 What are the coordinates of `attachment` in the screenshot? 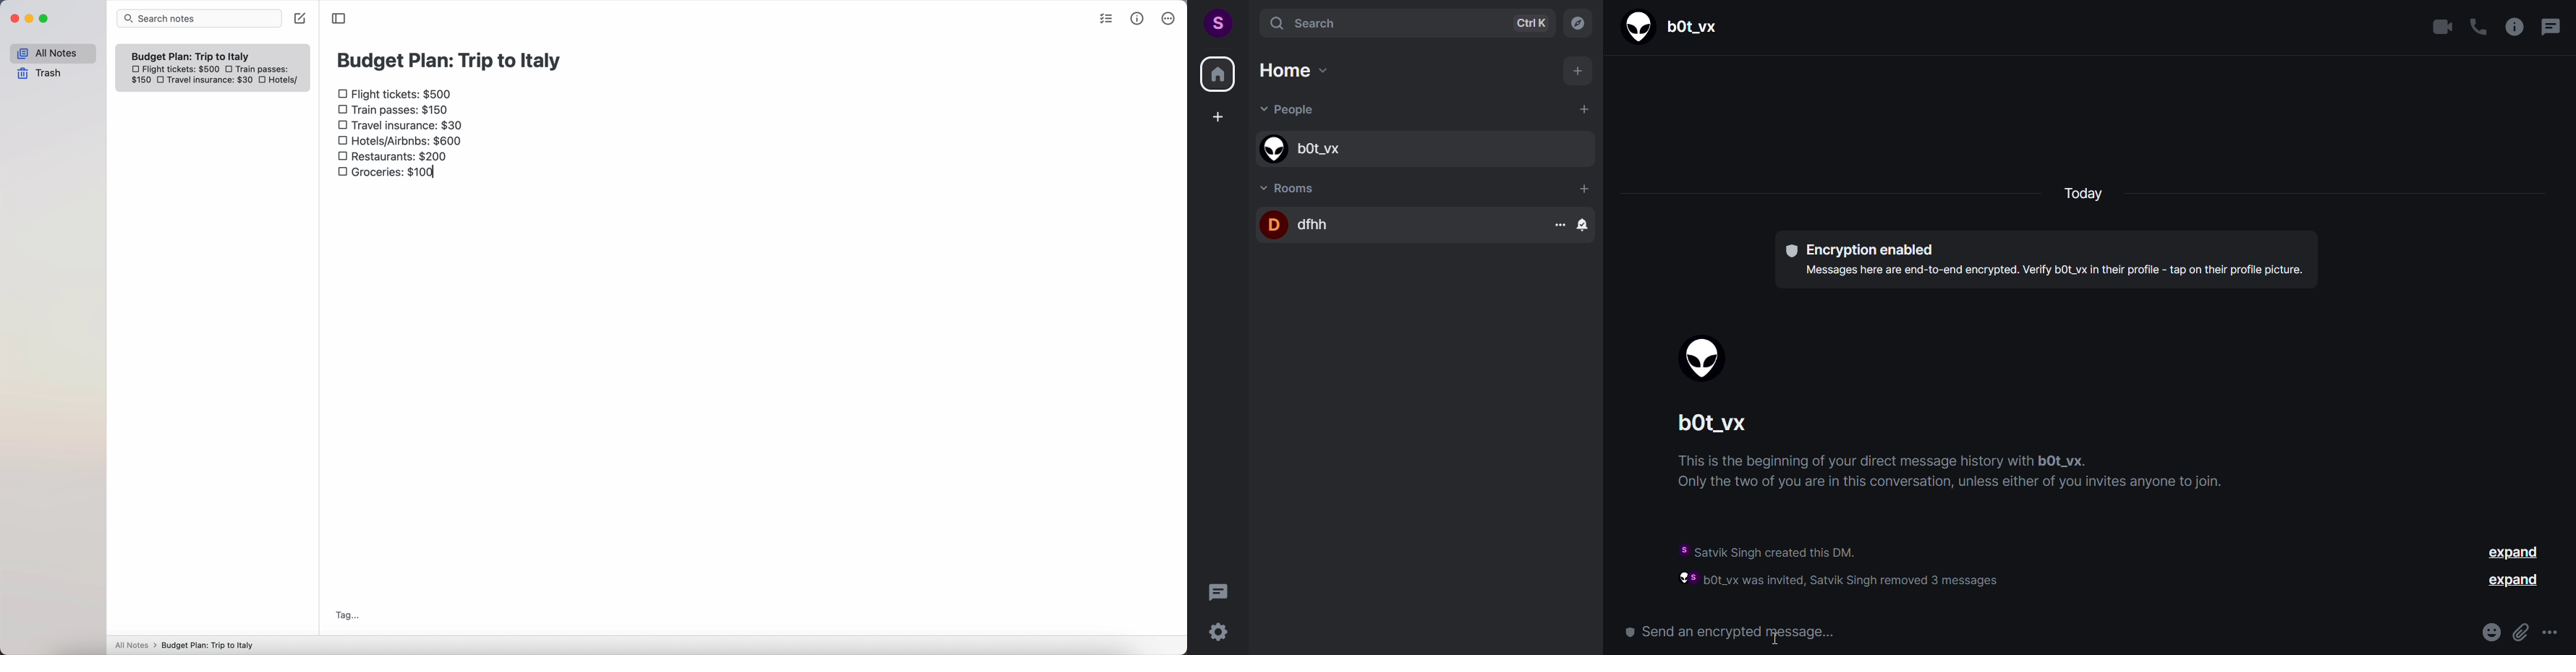 It's located at (2518, 629).